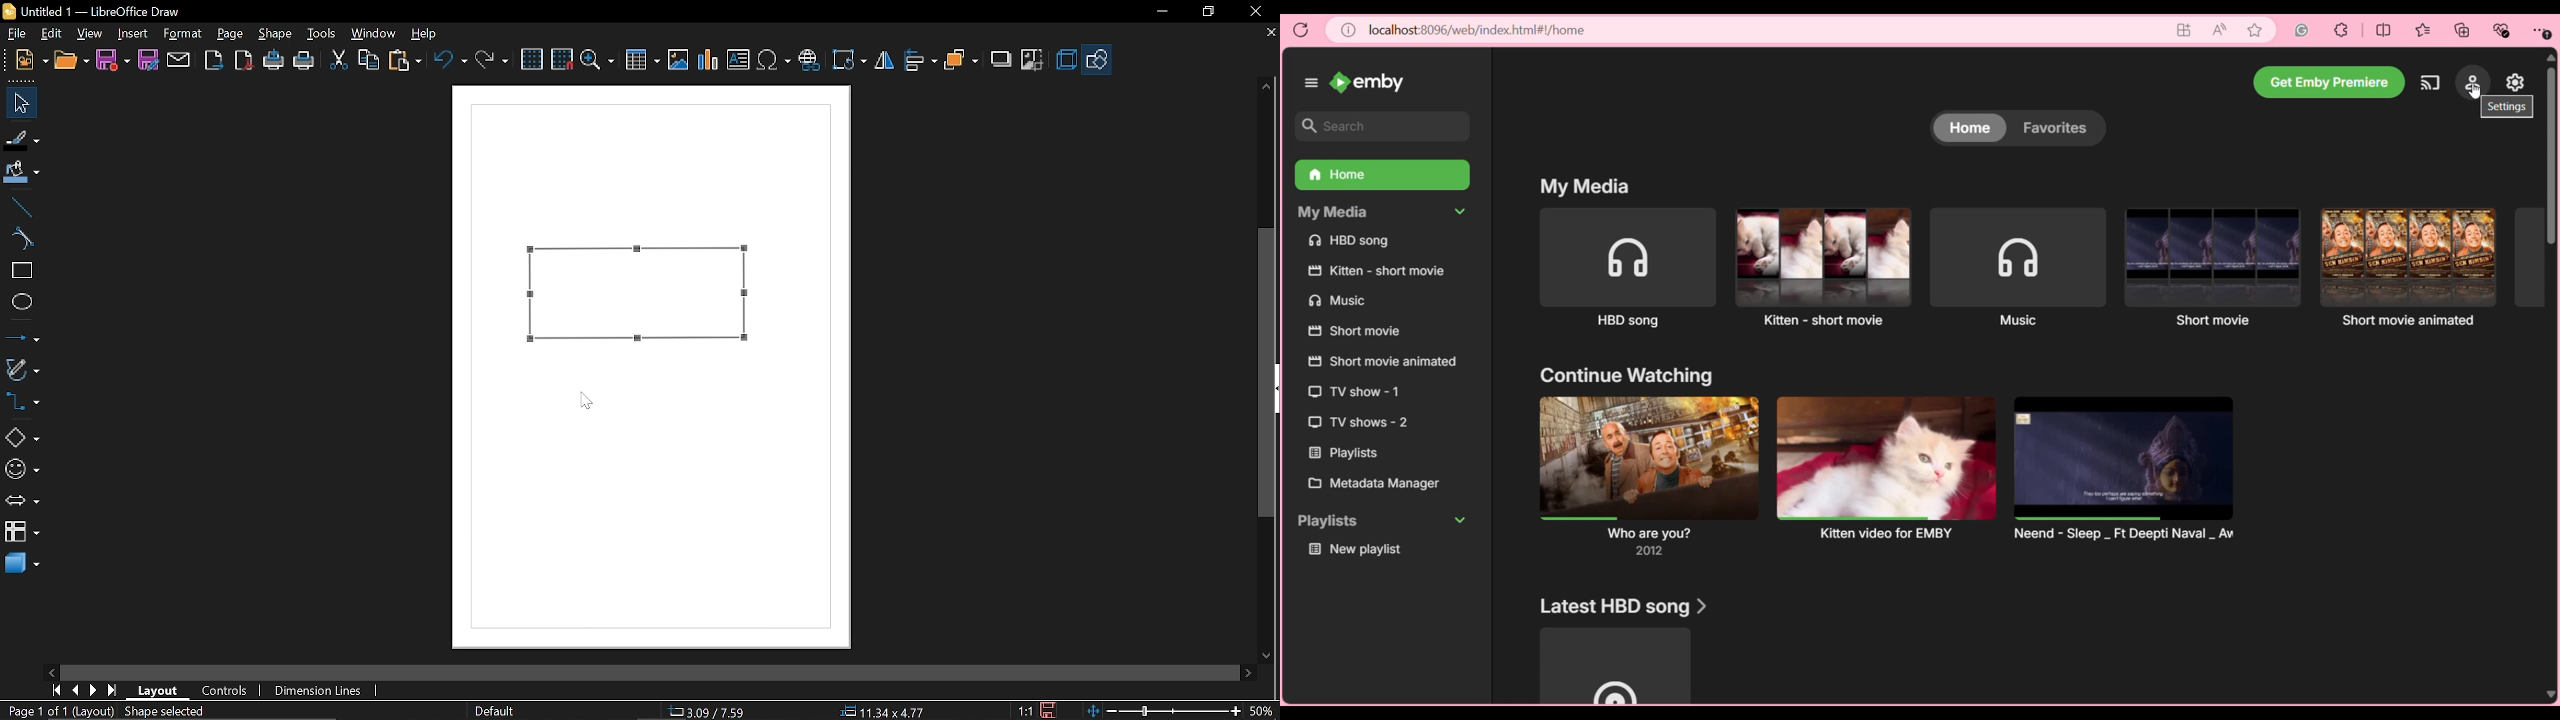 This screenshot has height=728, width=2576. Describe the element at coordinates (305, 61) in the screenshot. I see `Print` at that location.